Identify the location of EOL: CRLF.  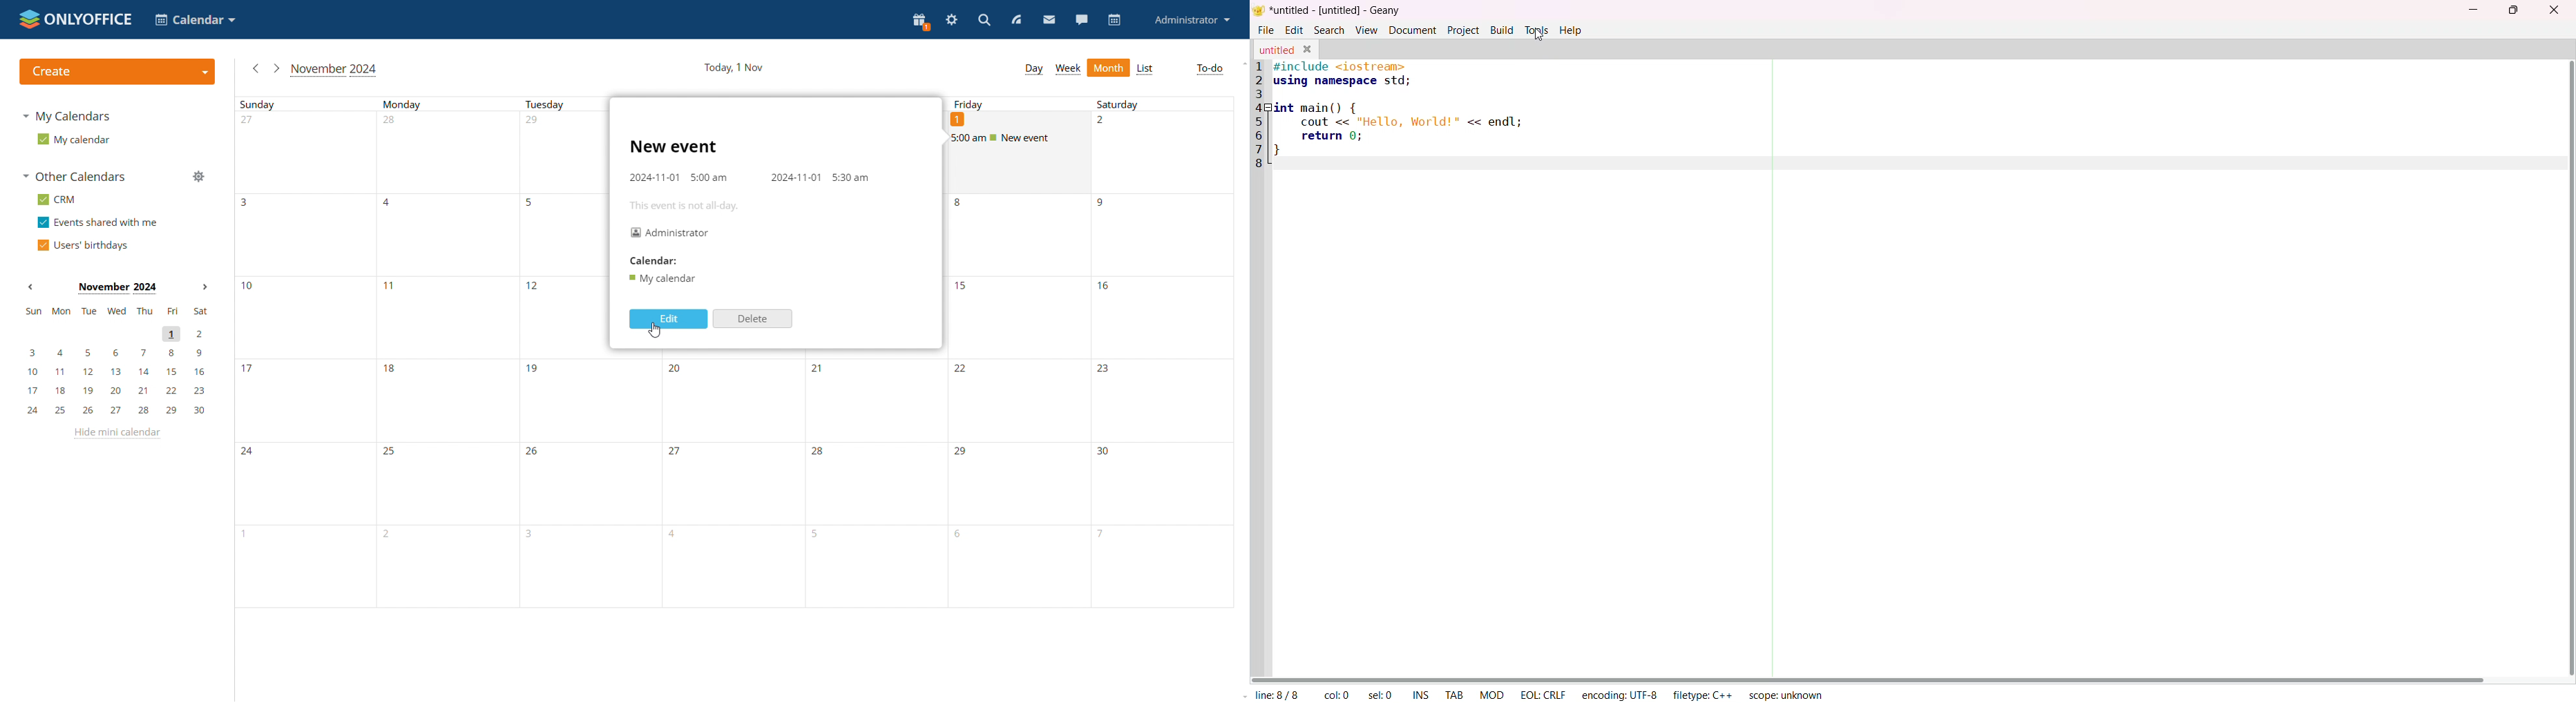
(1541, 695).